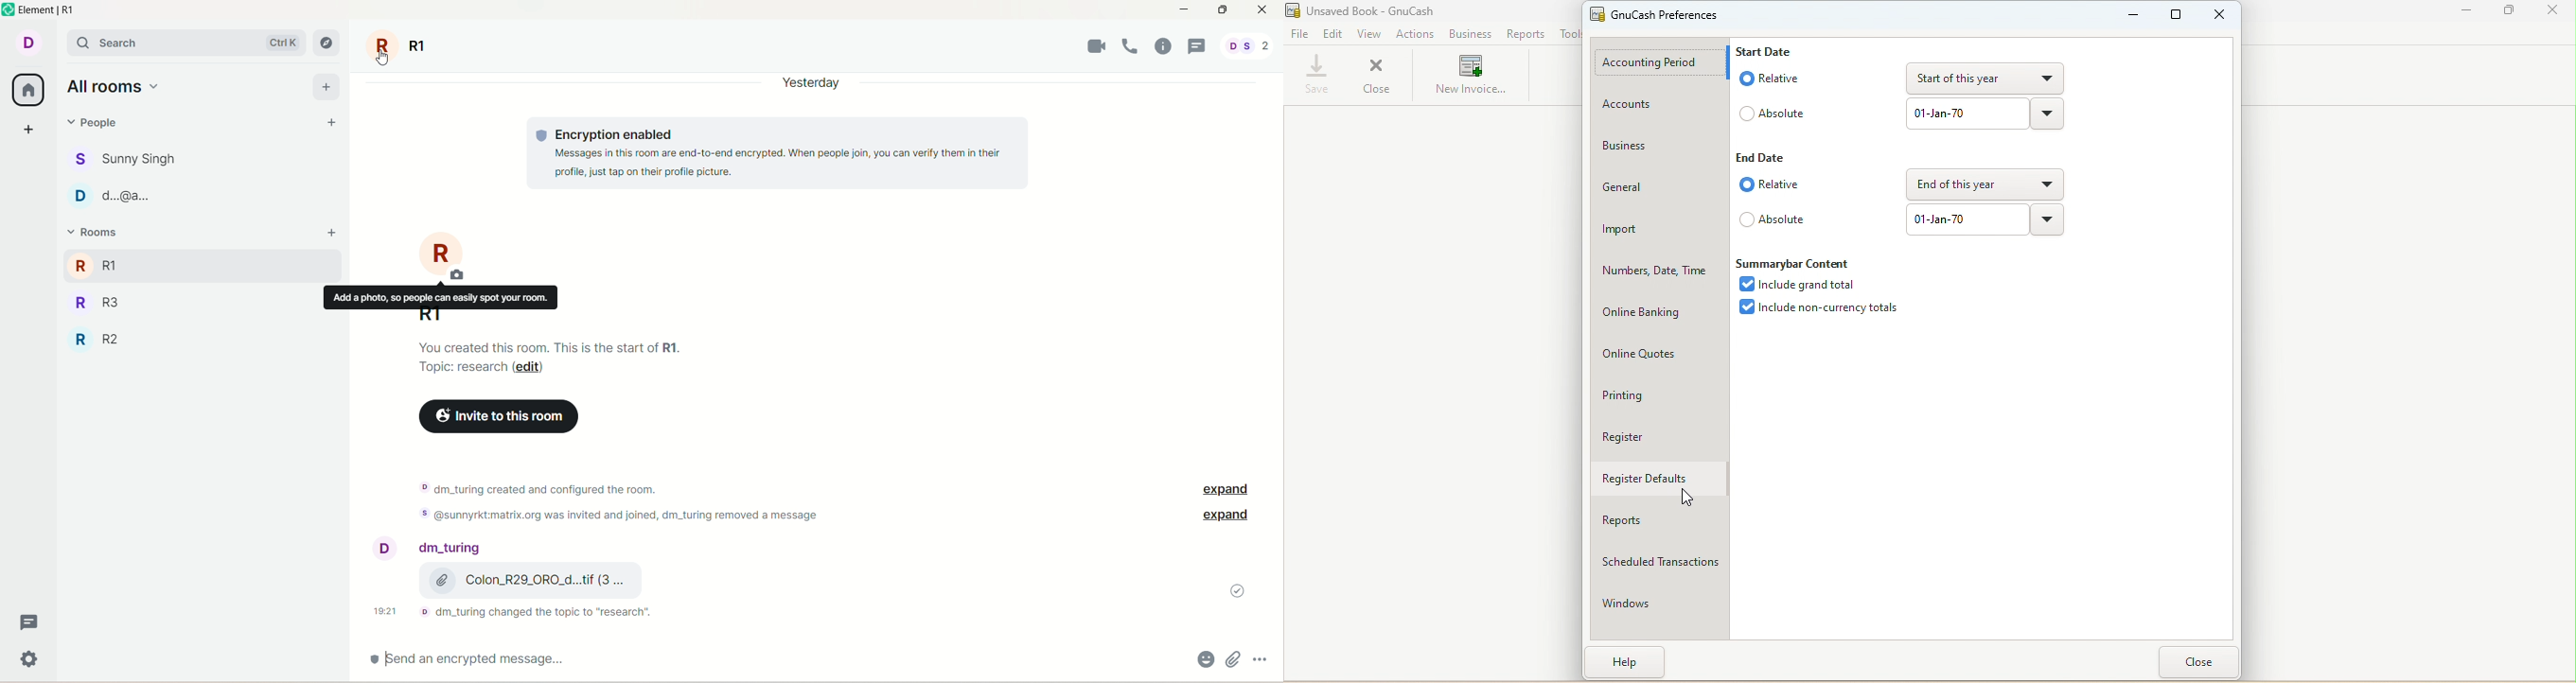  Describe the element at coordinates (1659, 146) in the screenshot. I see `Business` at that location.